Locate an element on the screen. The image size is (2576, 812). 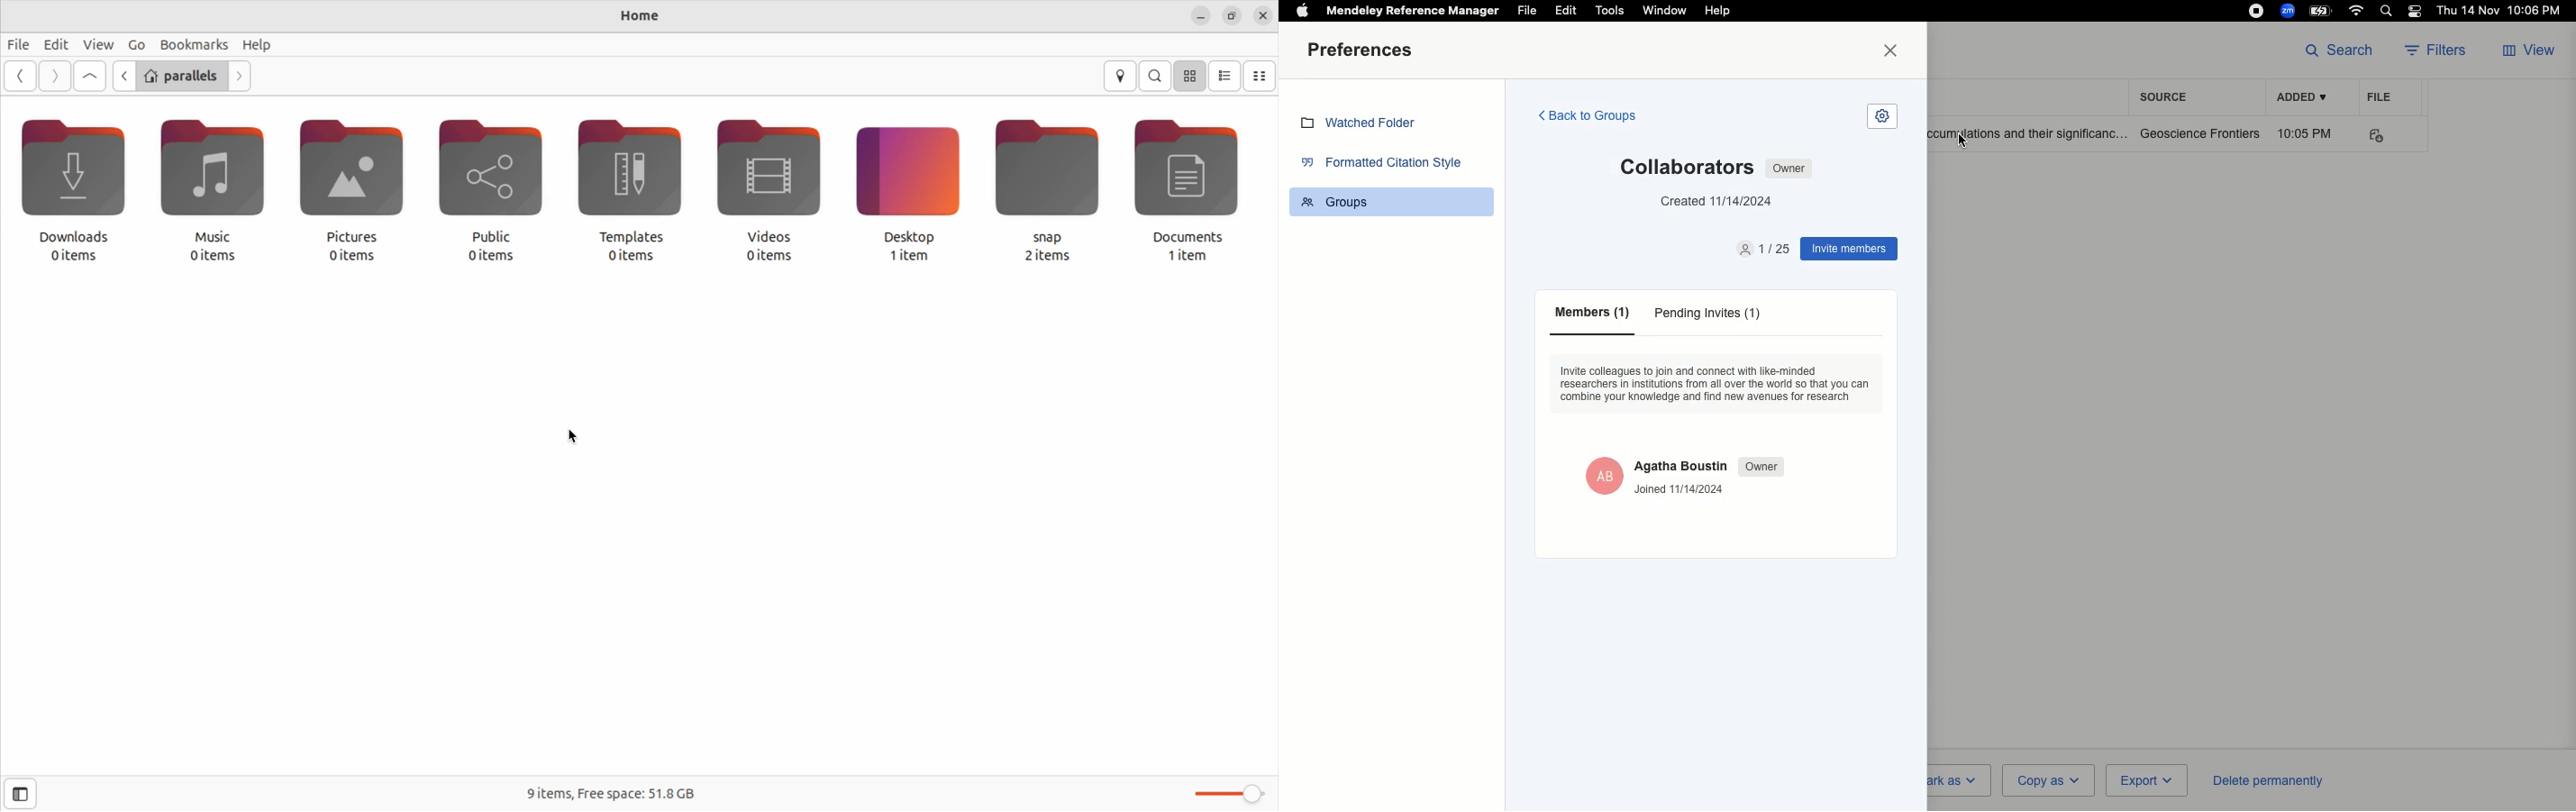
Copy as is located at coordinates (2047, 779).